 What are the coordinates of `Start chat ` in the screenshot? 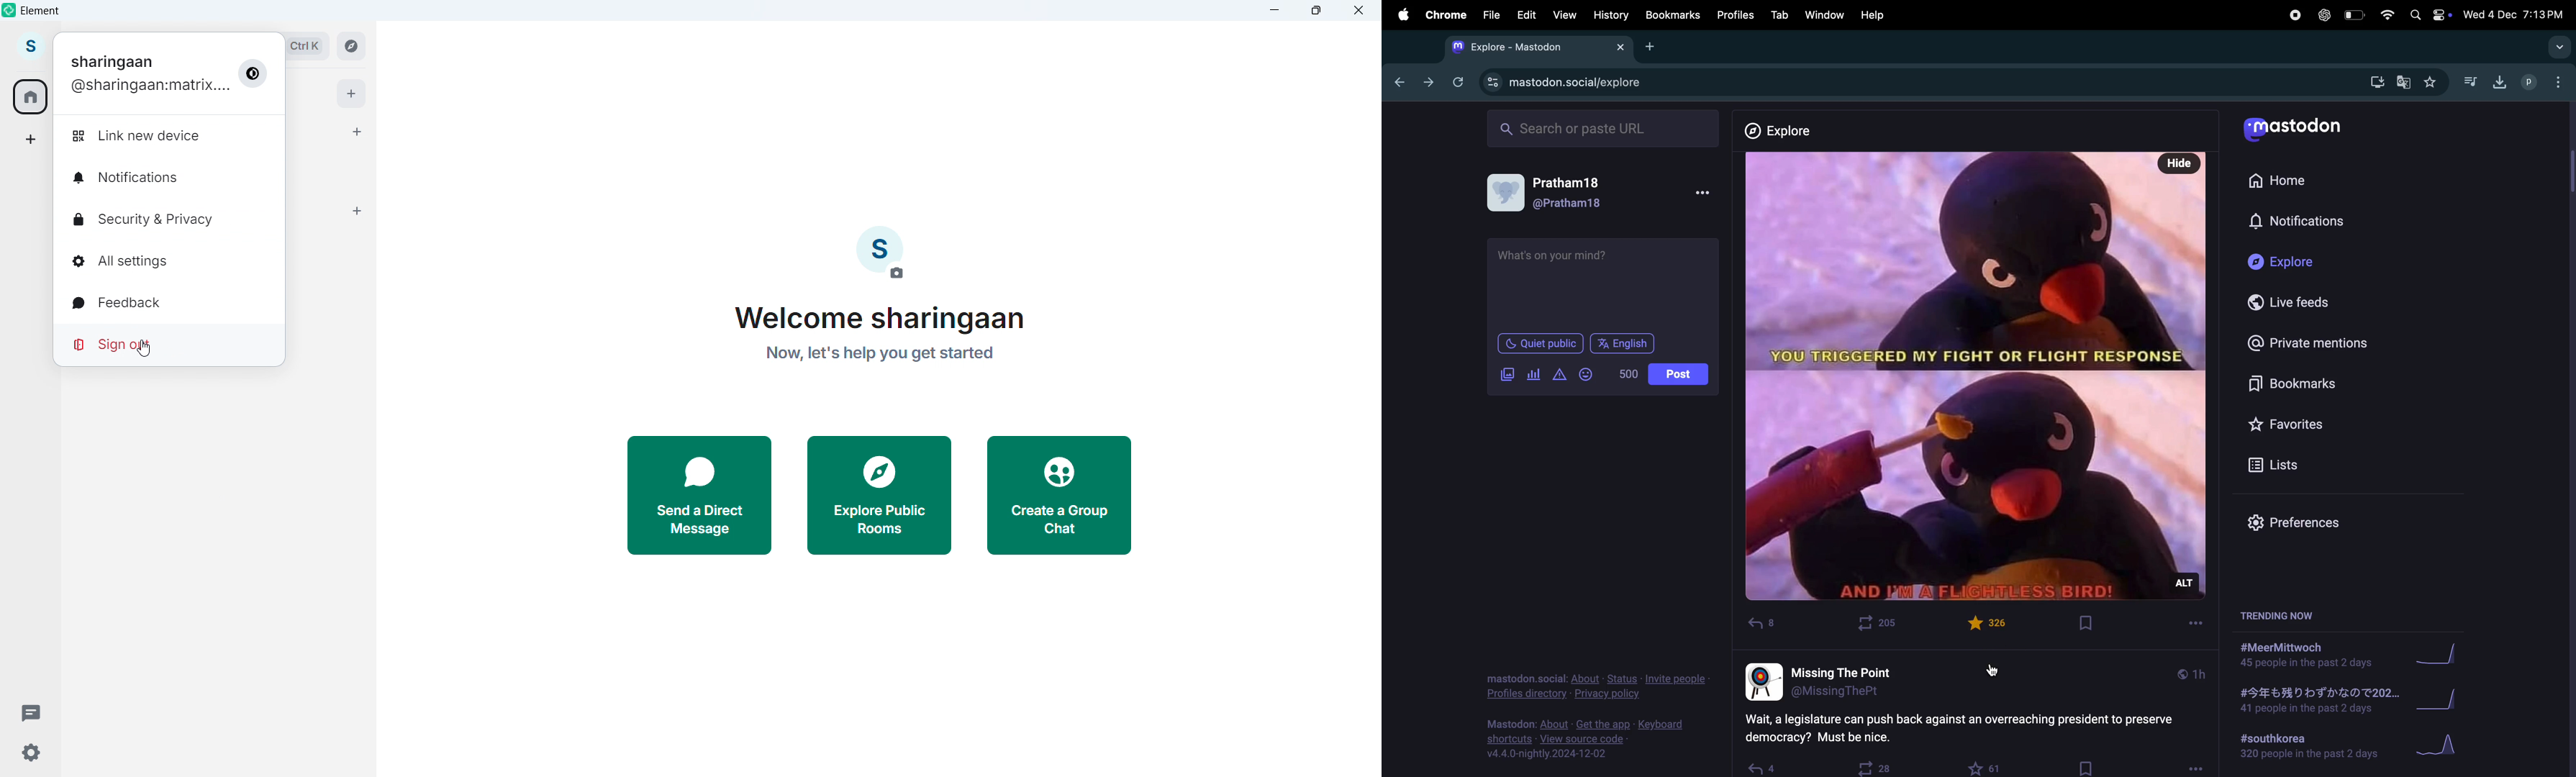 It's located at (354, 130).